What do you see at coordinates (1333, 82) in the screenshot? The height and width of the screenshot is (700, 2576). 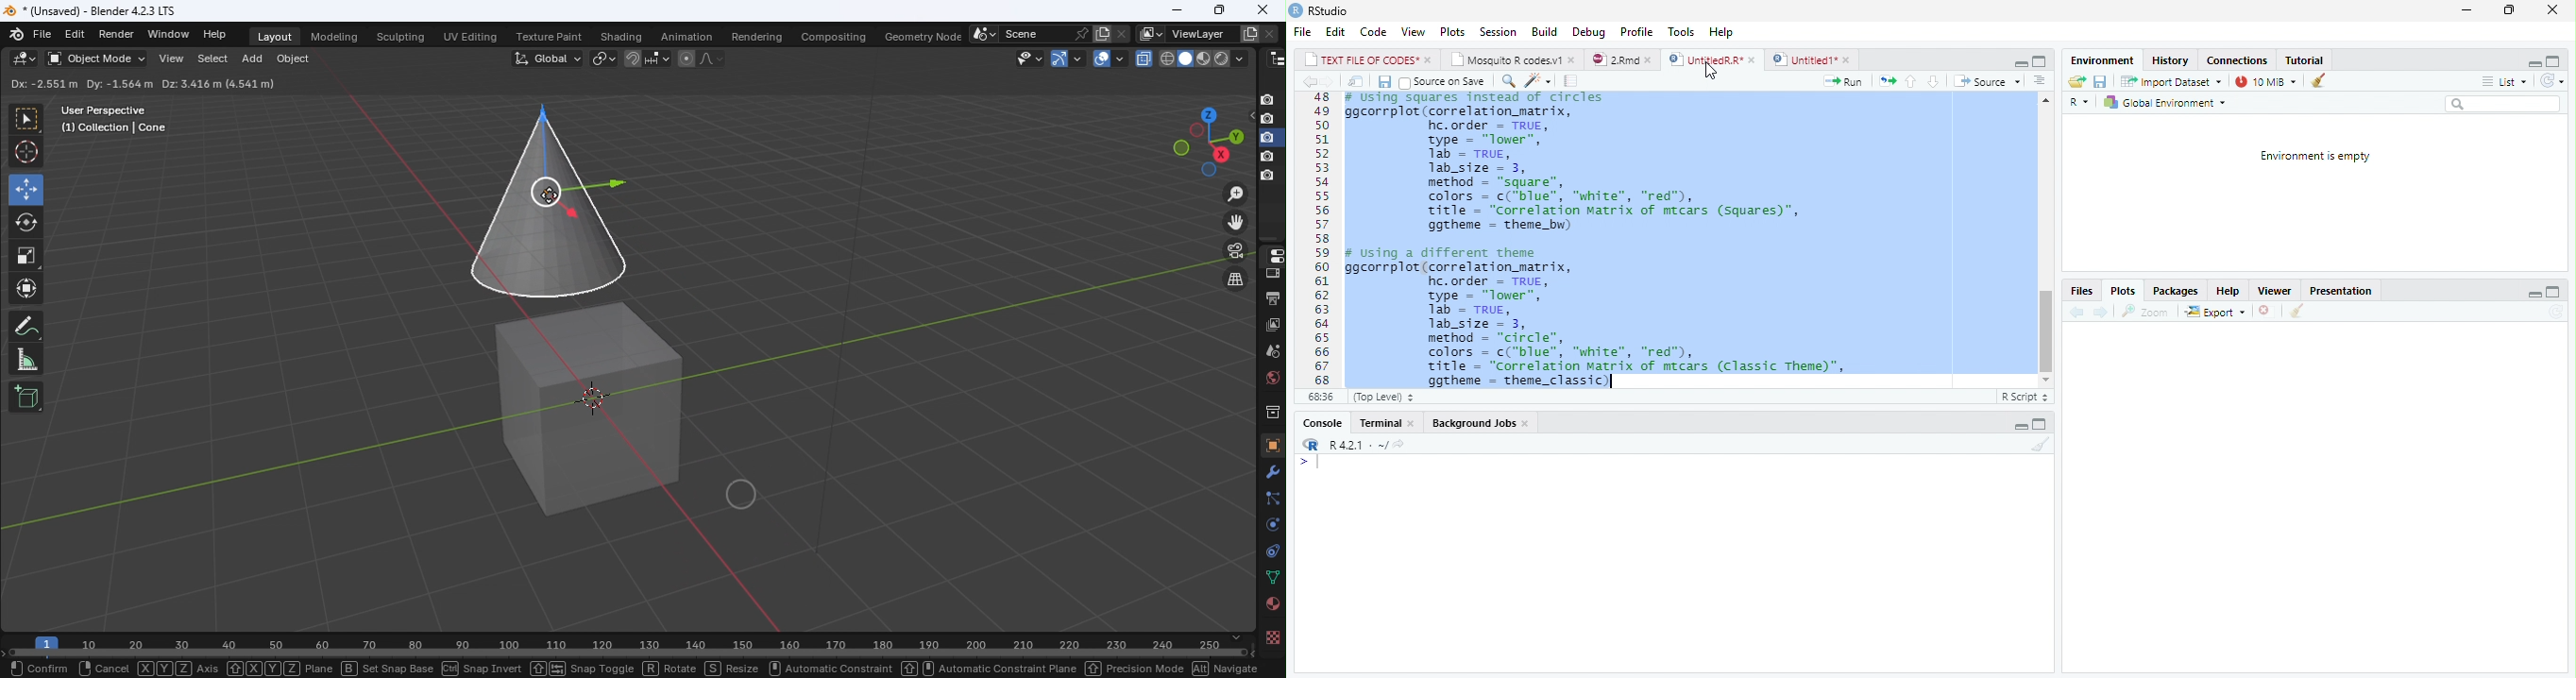 I see `go back to the next source location` at bounding box center [1333, 82].